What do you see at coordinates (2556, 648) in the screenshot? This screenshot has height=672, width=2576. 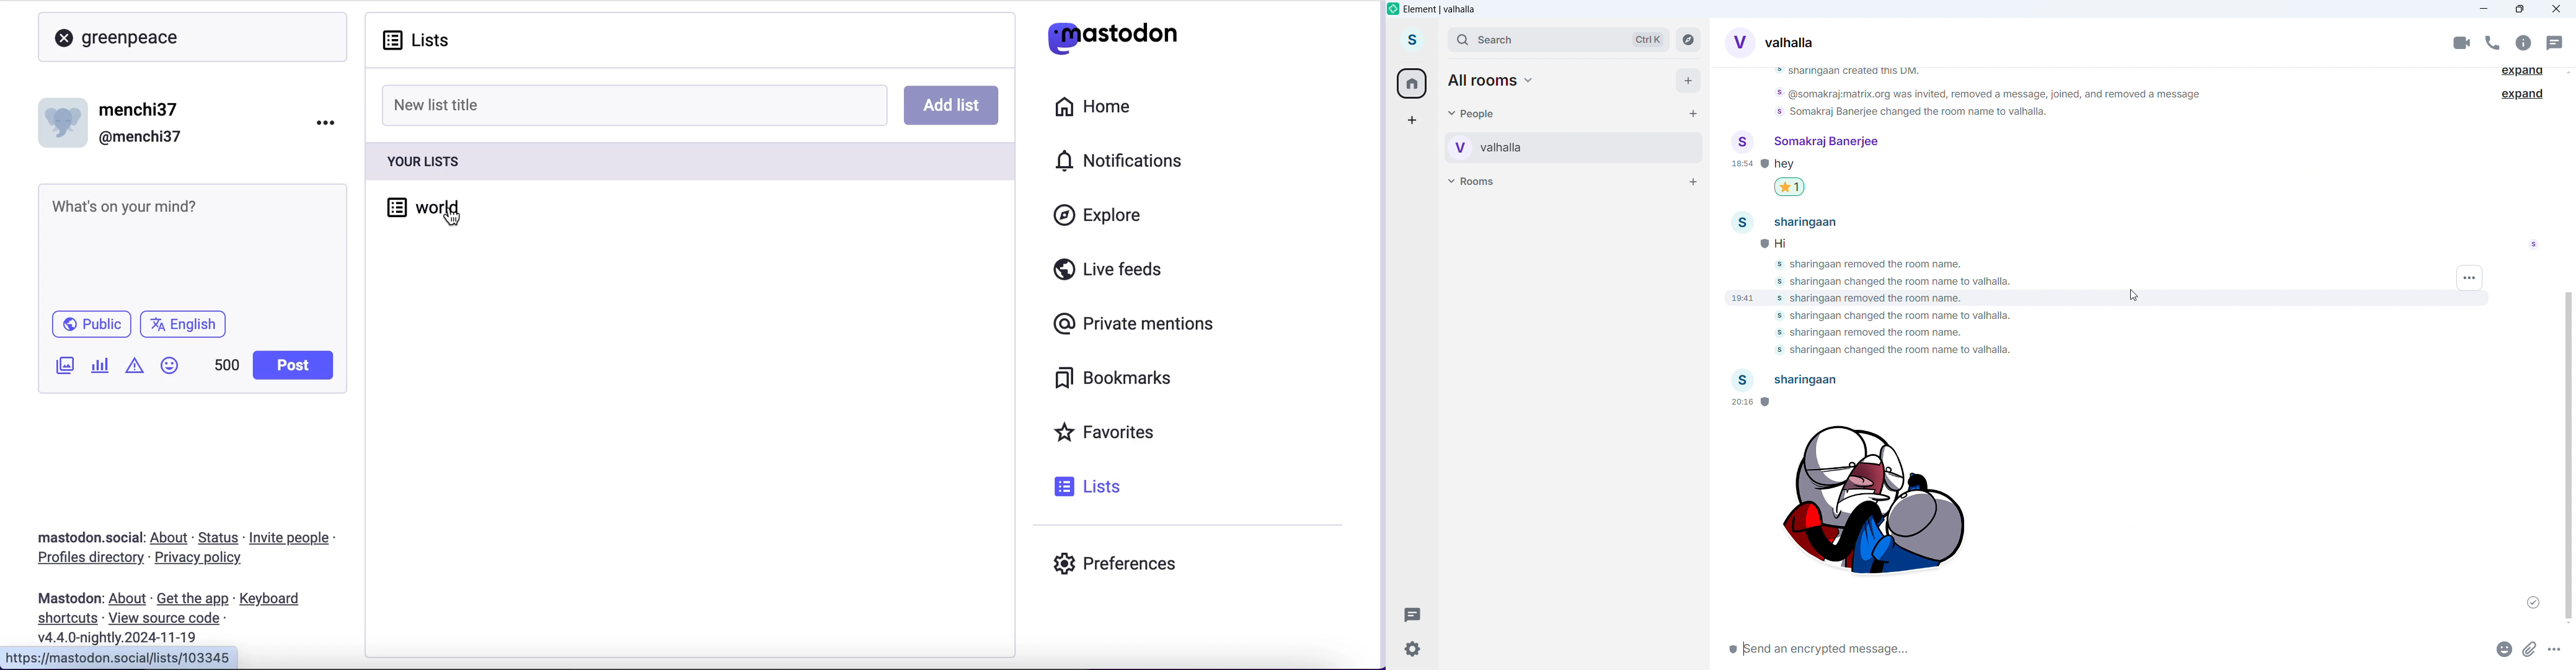 I see `More options` at bounding box center [2556, 648].